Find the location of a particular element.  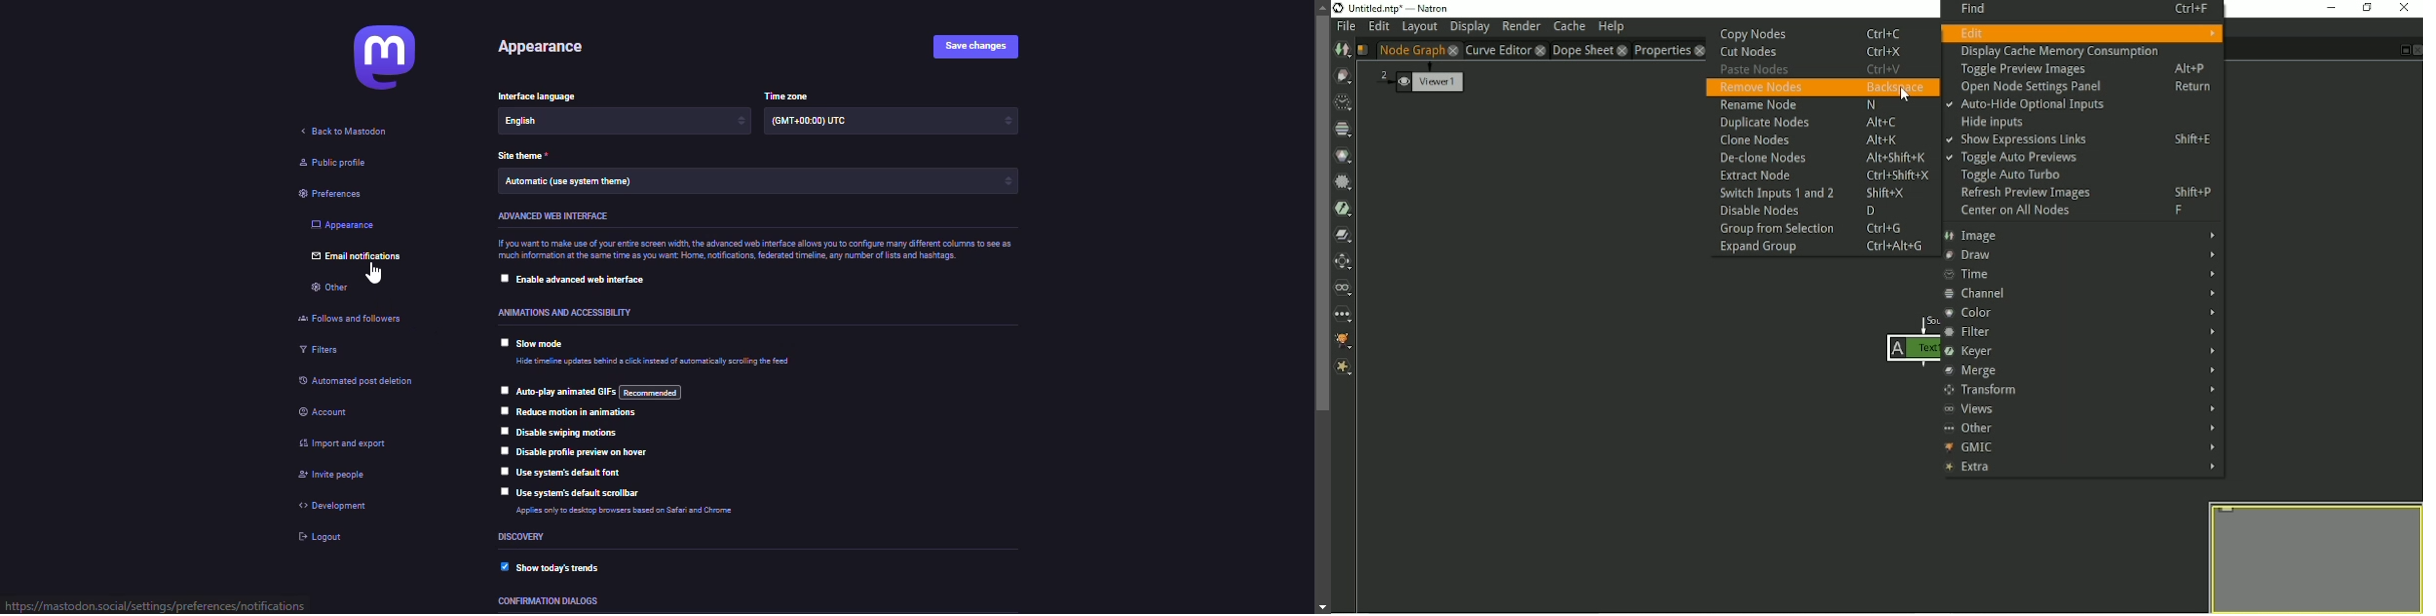

click to select is located at coordinates (504, 339).